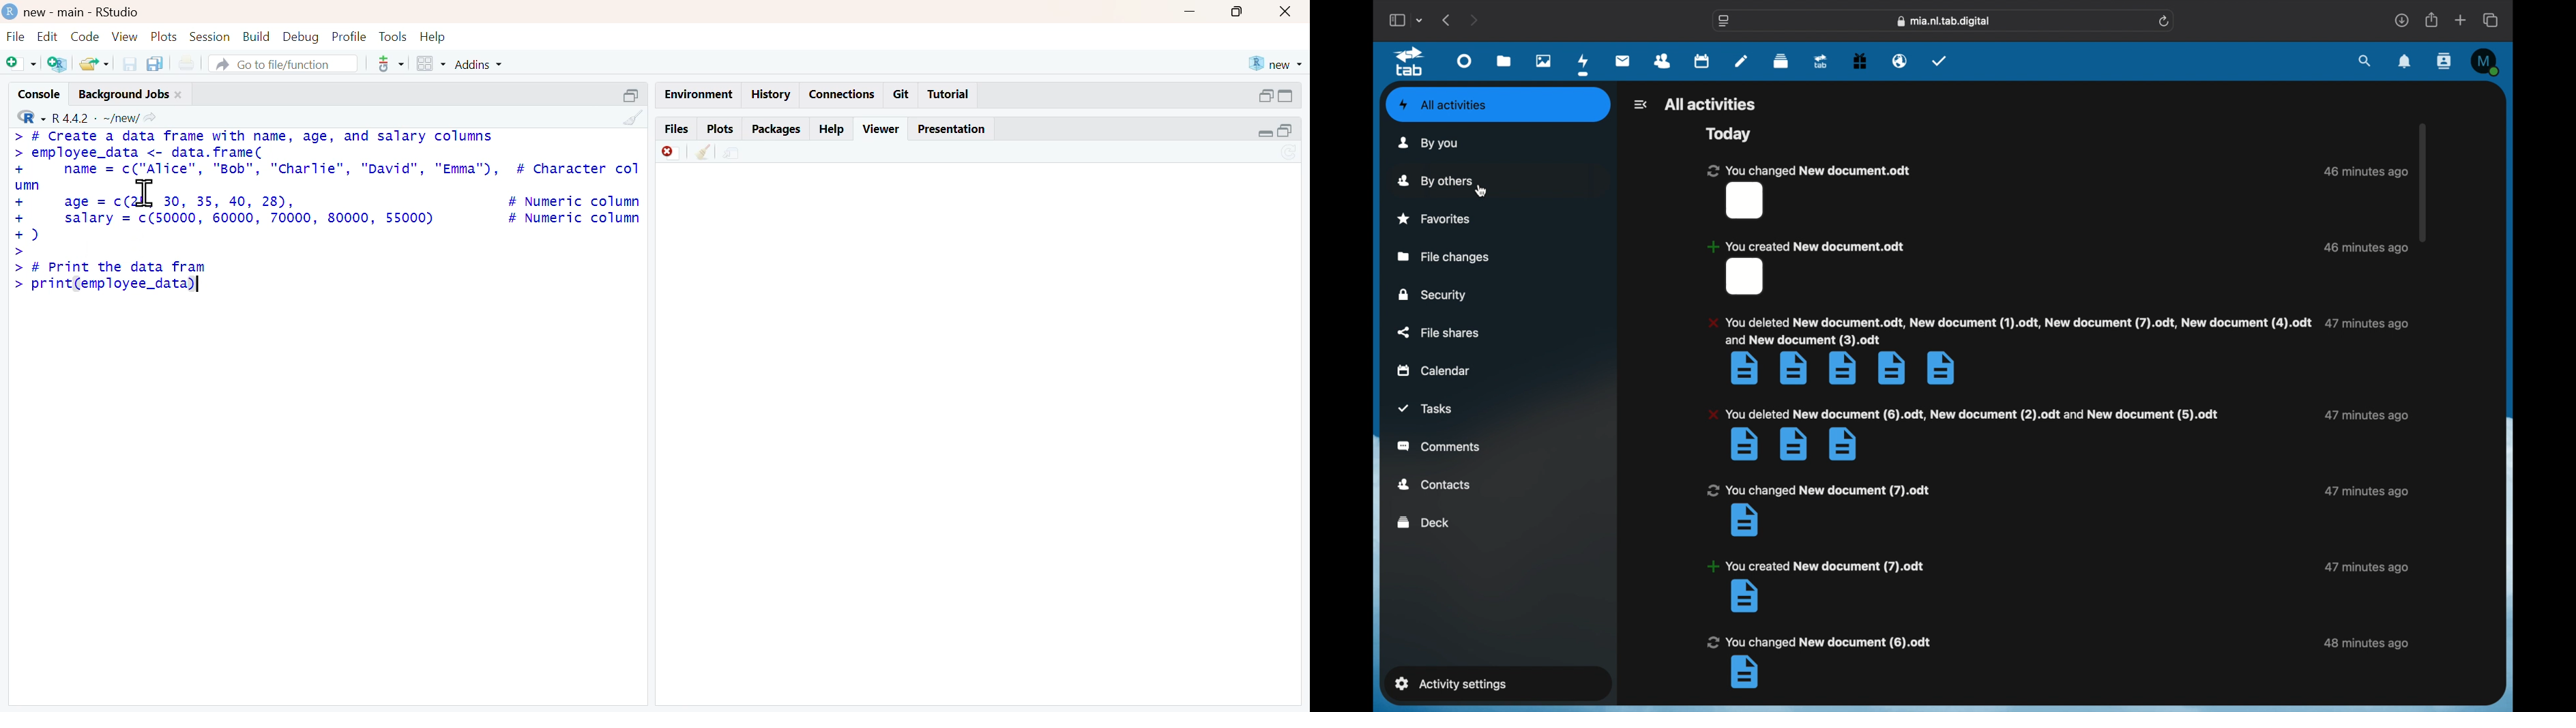 The width and height of the screenshot is (2576, 728). I want to click on Remove currrent viewer item, so click(667, 156).